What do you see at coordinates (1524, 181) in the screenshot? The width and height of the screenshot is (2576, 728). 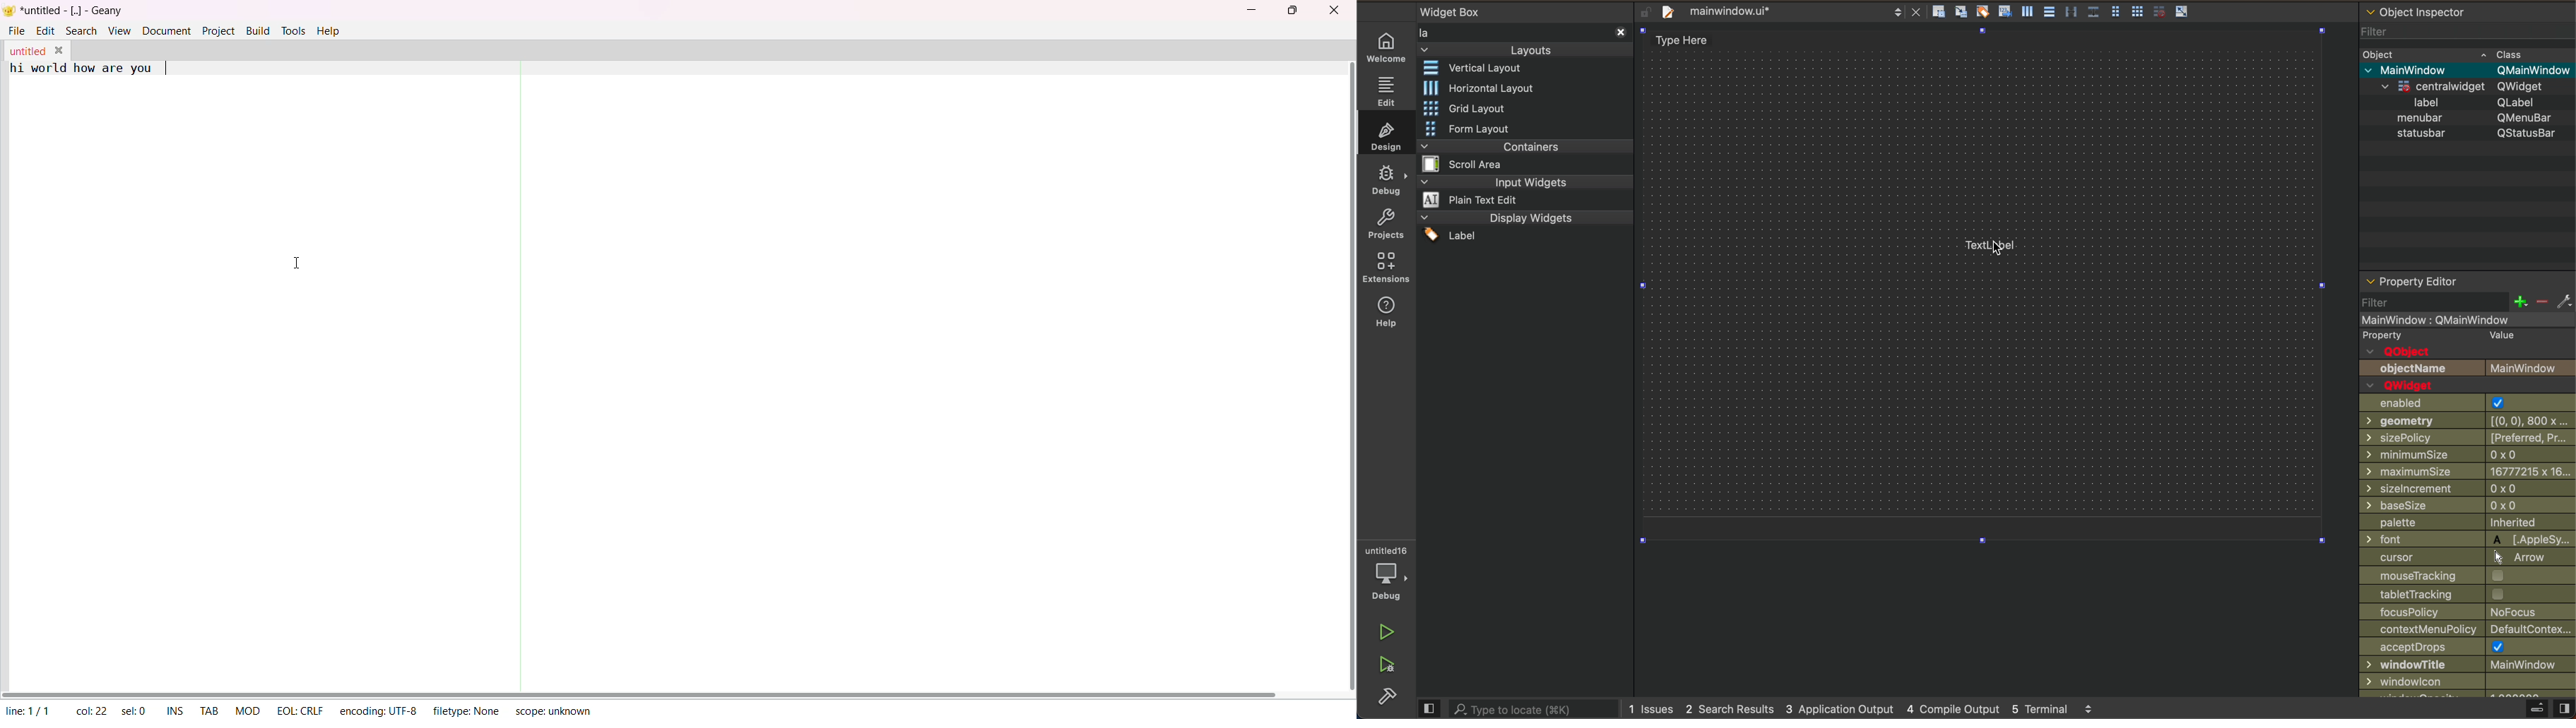 I see `input widgets` at bounding box center [1524, 181].